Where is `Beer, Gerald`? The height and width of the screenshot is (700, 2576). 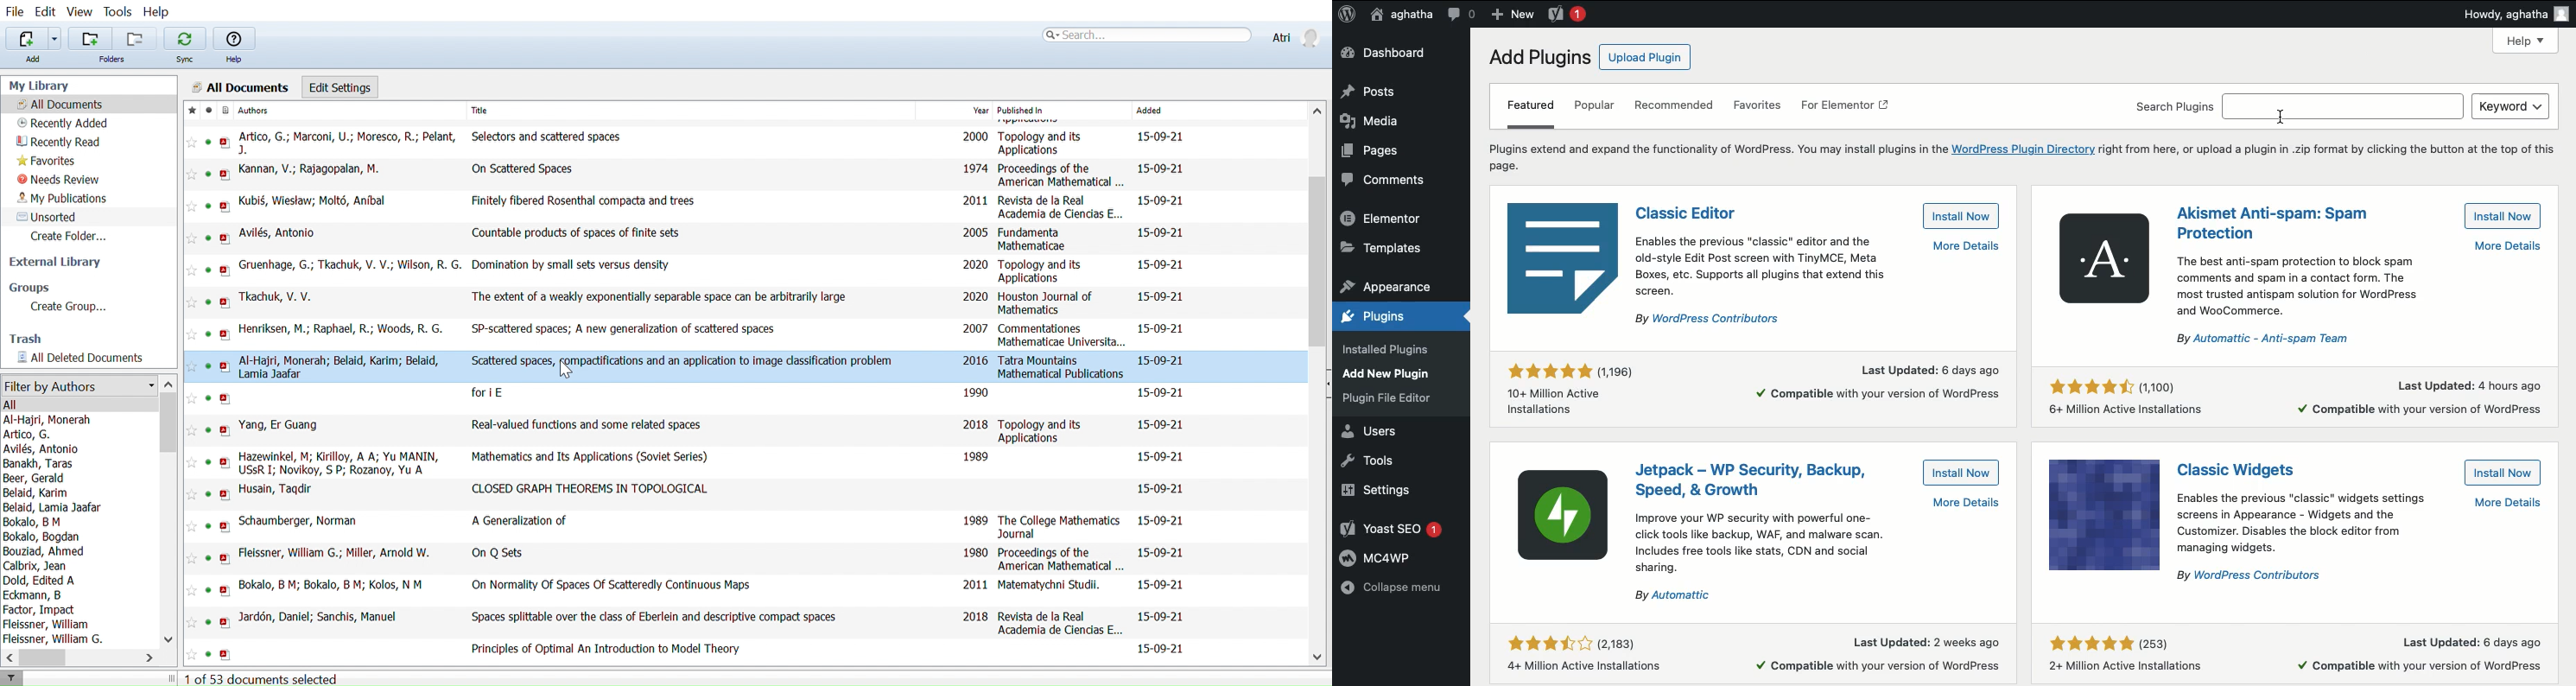 Beer, Gerald is located at coordinates (39, 478).